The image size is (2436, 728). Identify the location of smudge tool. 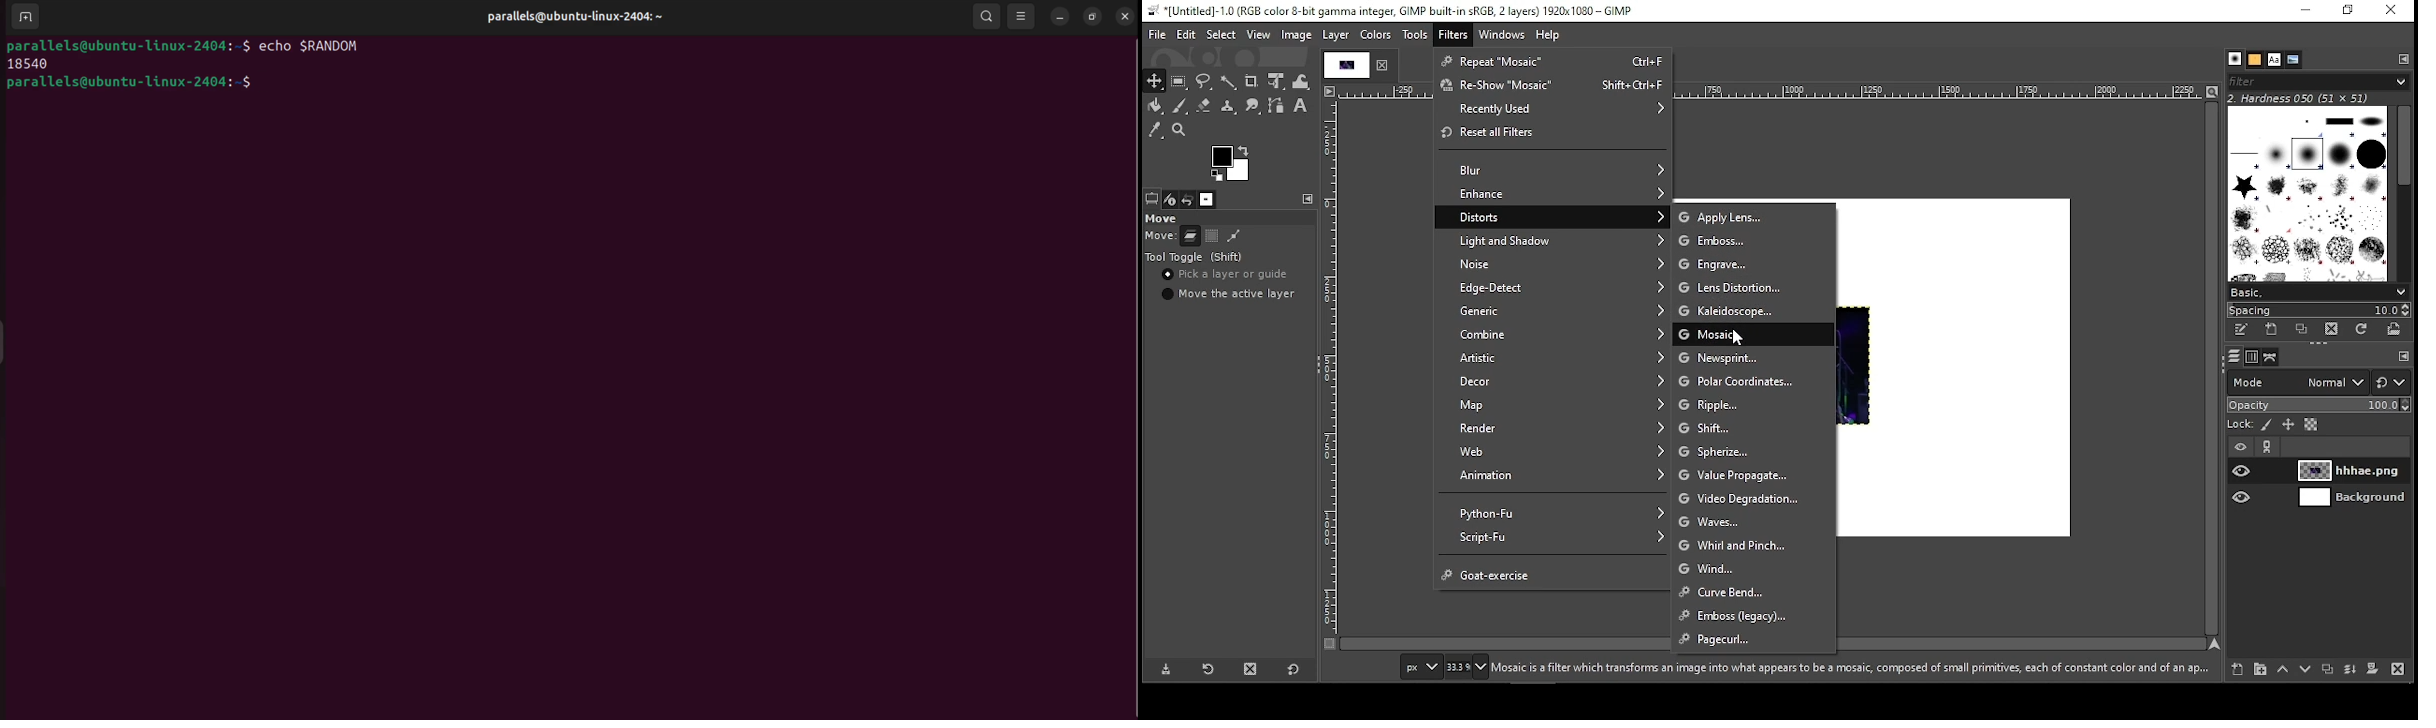
(1254, 108).